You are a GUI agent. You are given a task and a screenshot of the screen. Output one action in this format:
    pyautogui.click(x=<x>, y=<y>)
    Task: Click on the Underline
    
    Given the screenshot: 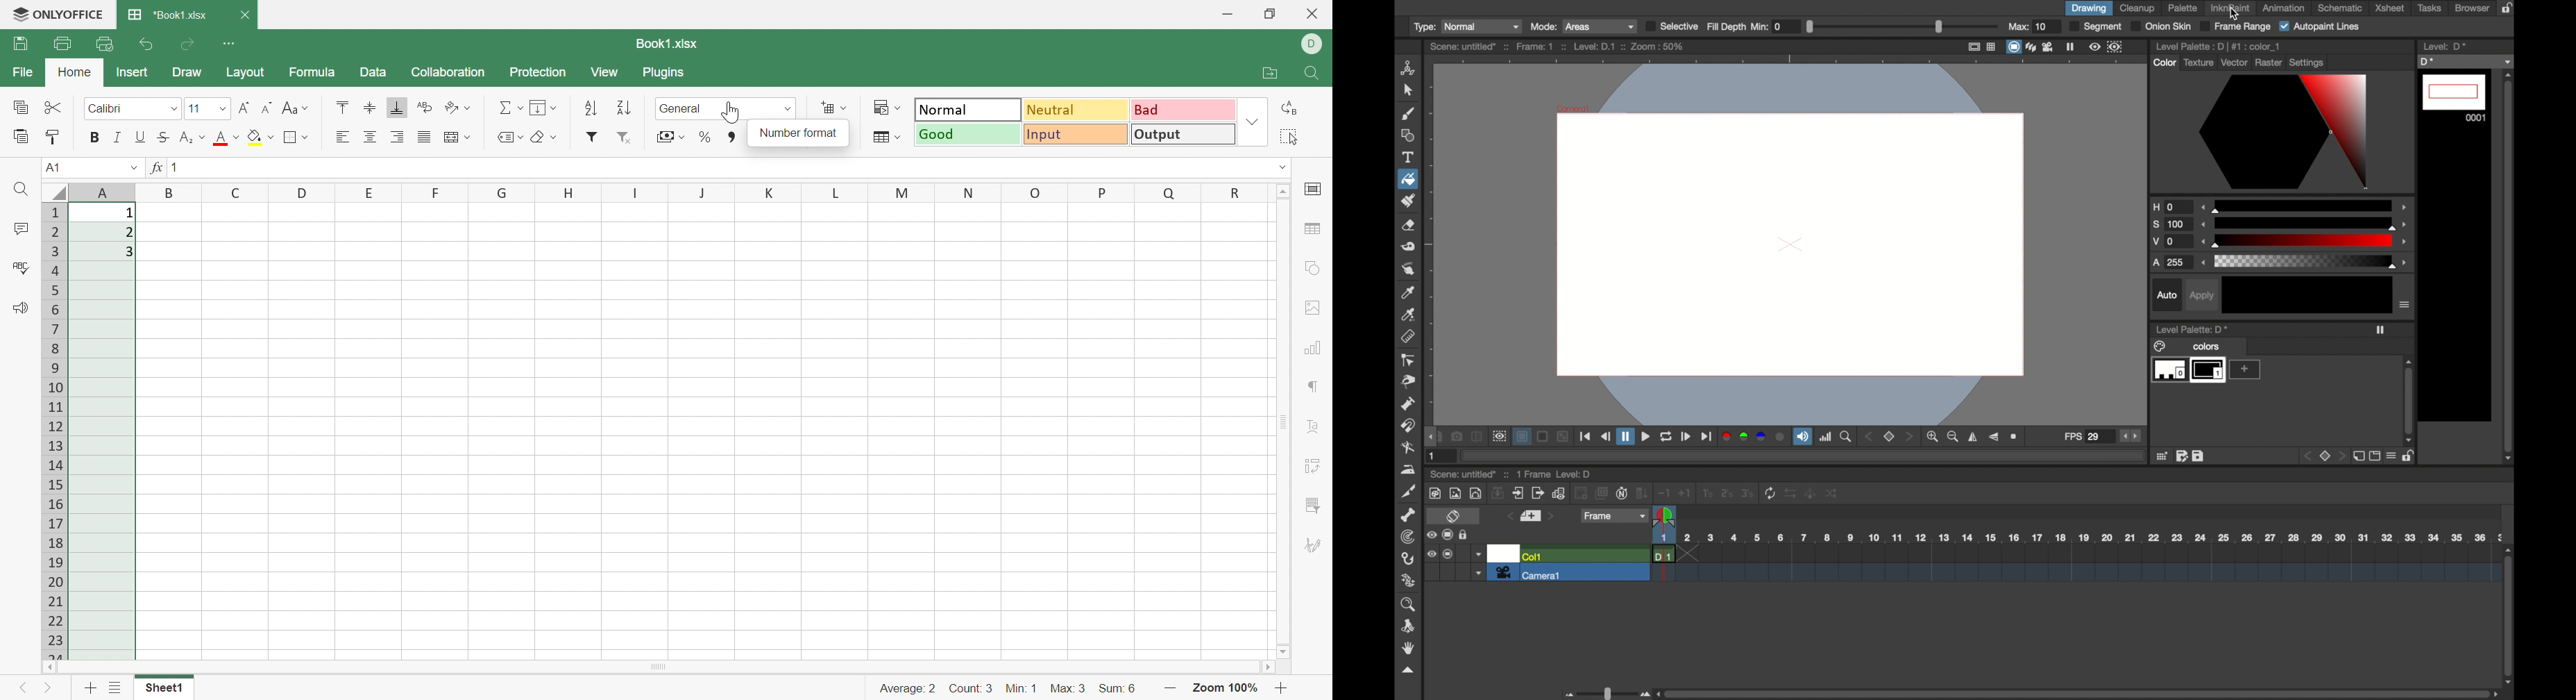 What is the action you would take?
    pyautogui.click(x=139, y=137)
    